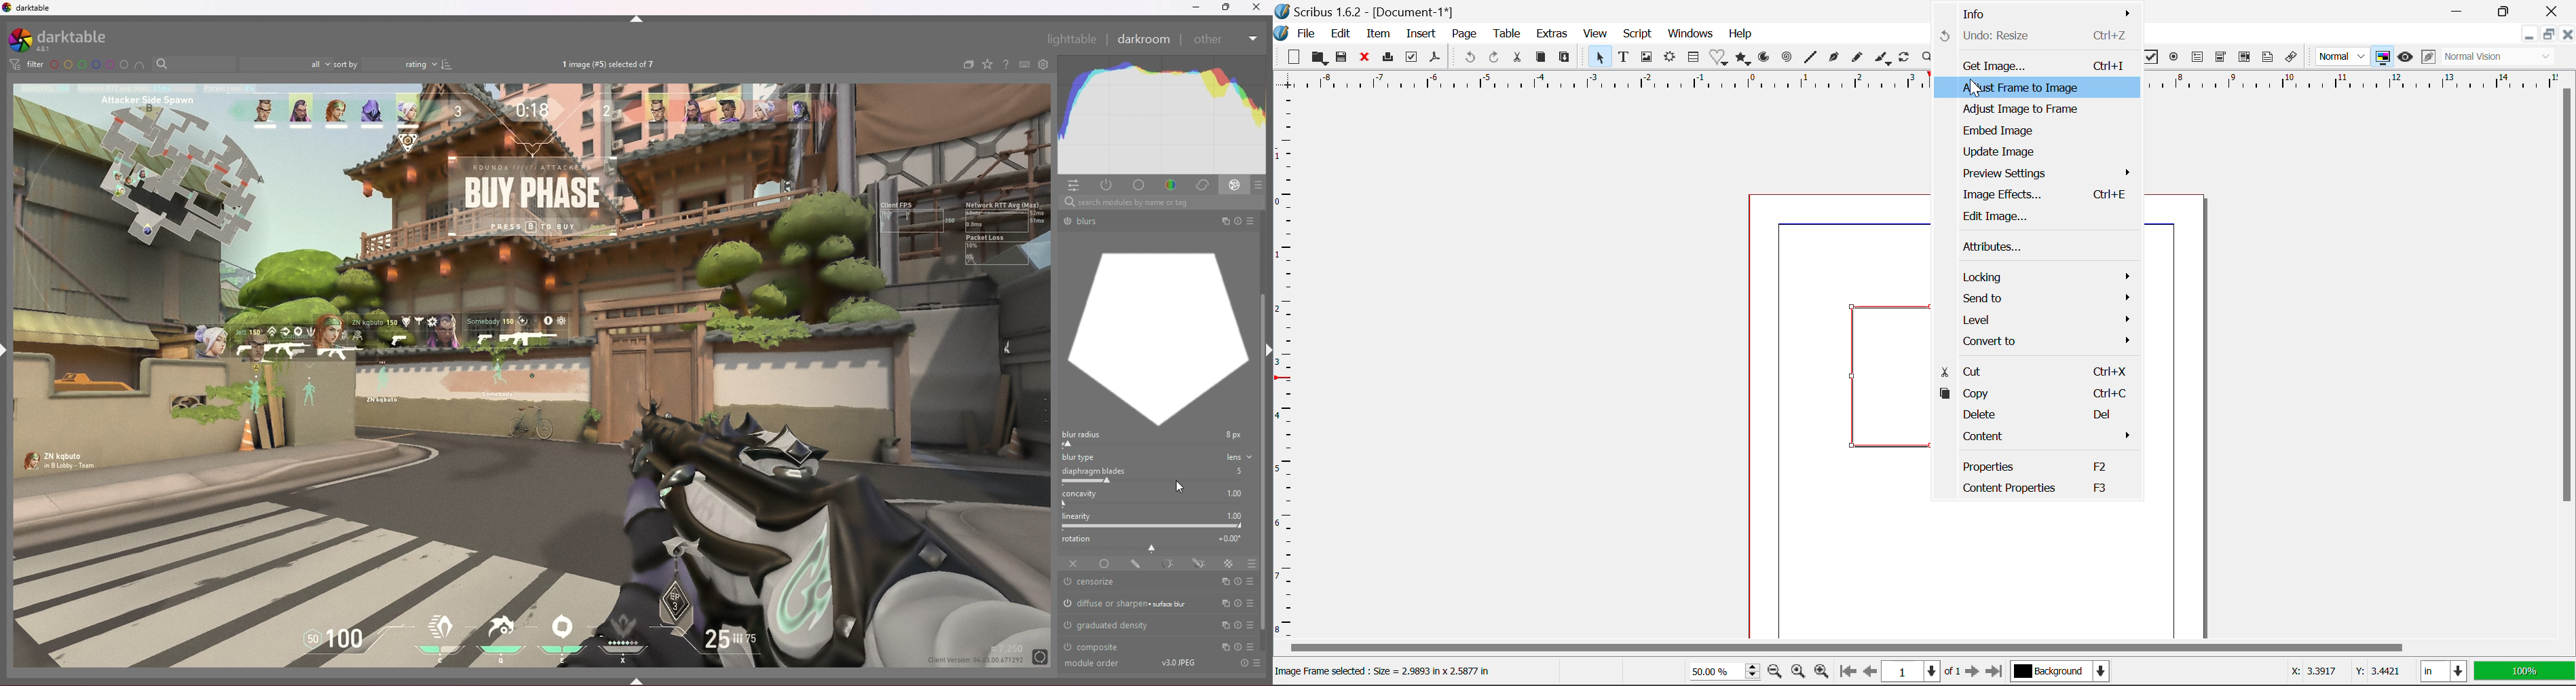 Image resolution: width=2576 pixels, height=700 pixels. What do you see at coordinates (1976, 87) in the screenshot?
I see `Cursor Position` at bounding box center [1976, 87].